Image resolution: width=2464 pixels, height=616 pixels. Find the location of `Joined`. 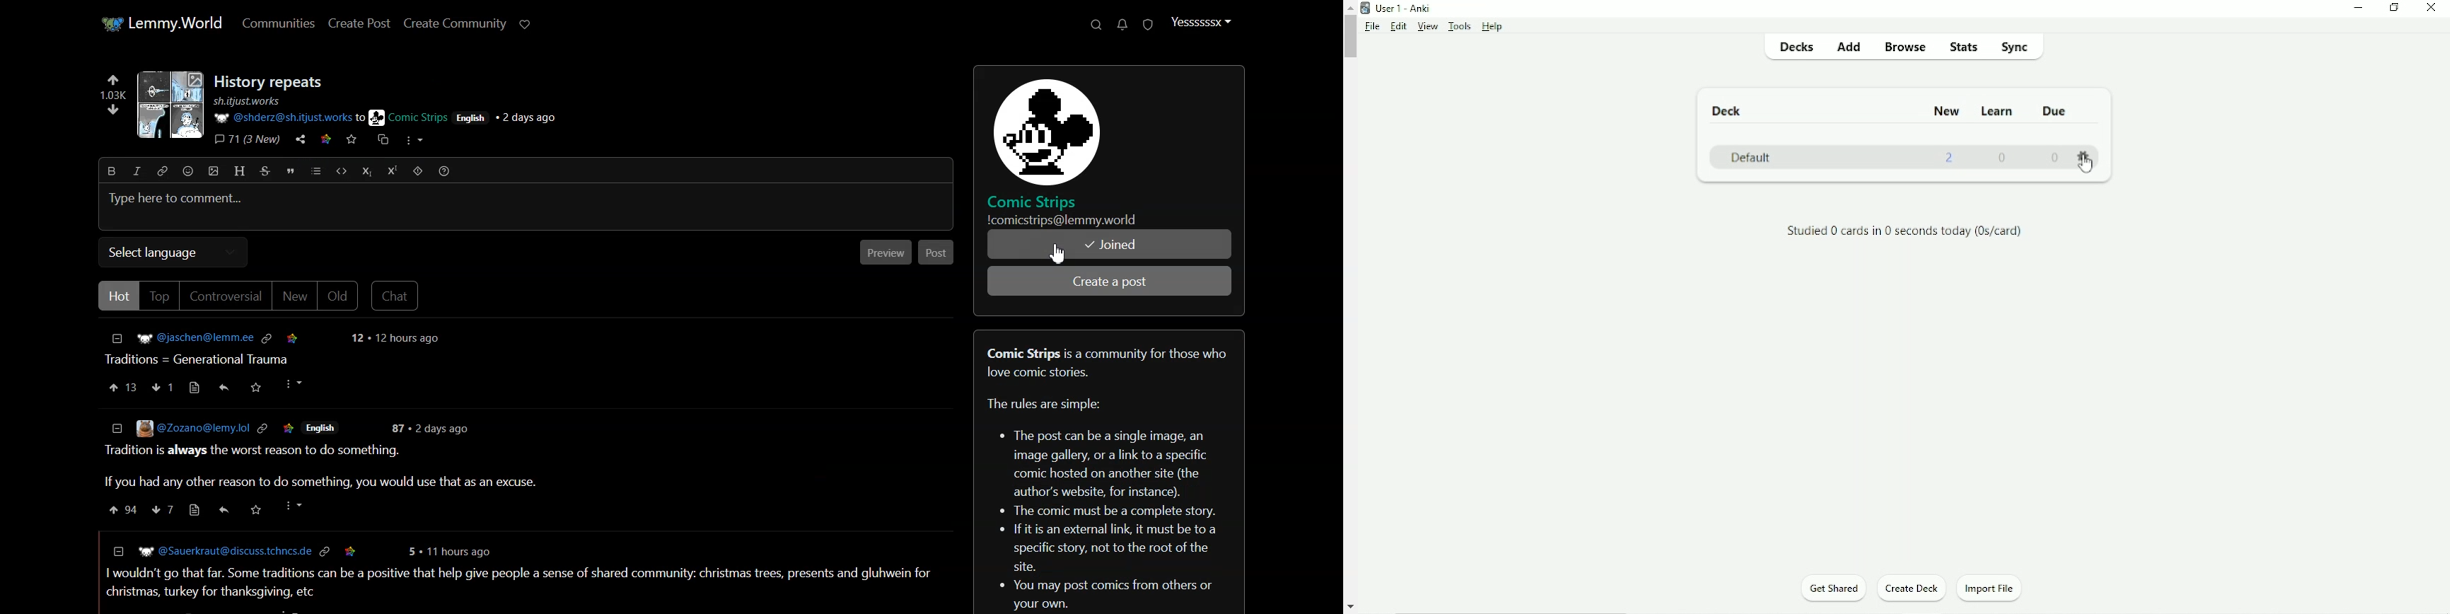

Joined is located at coordinates (1110, 245).